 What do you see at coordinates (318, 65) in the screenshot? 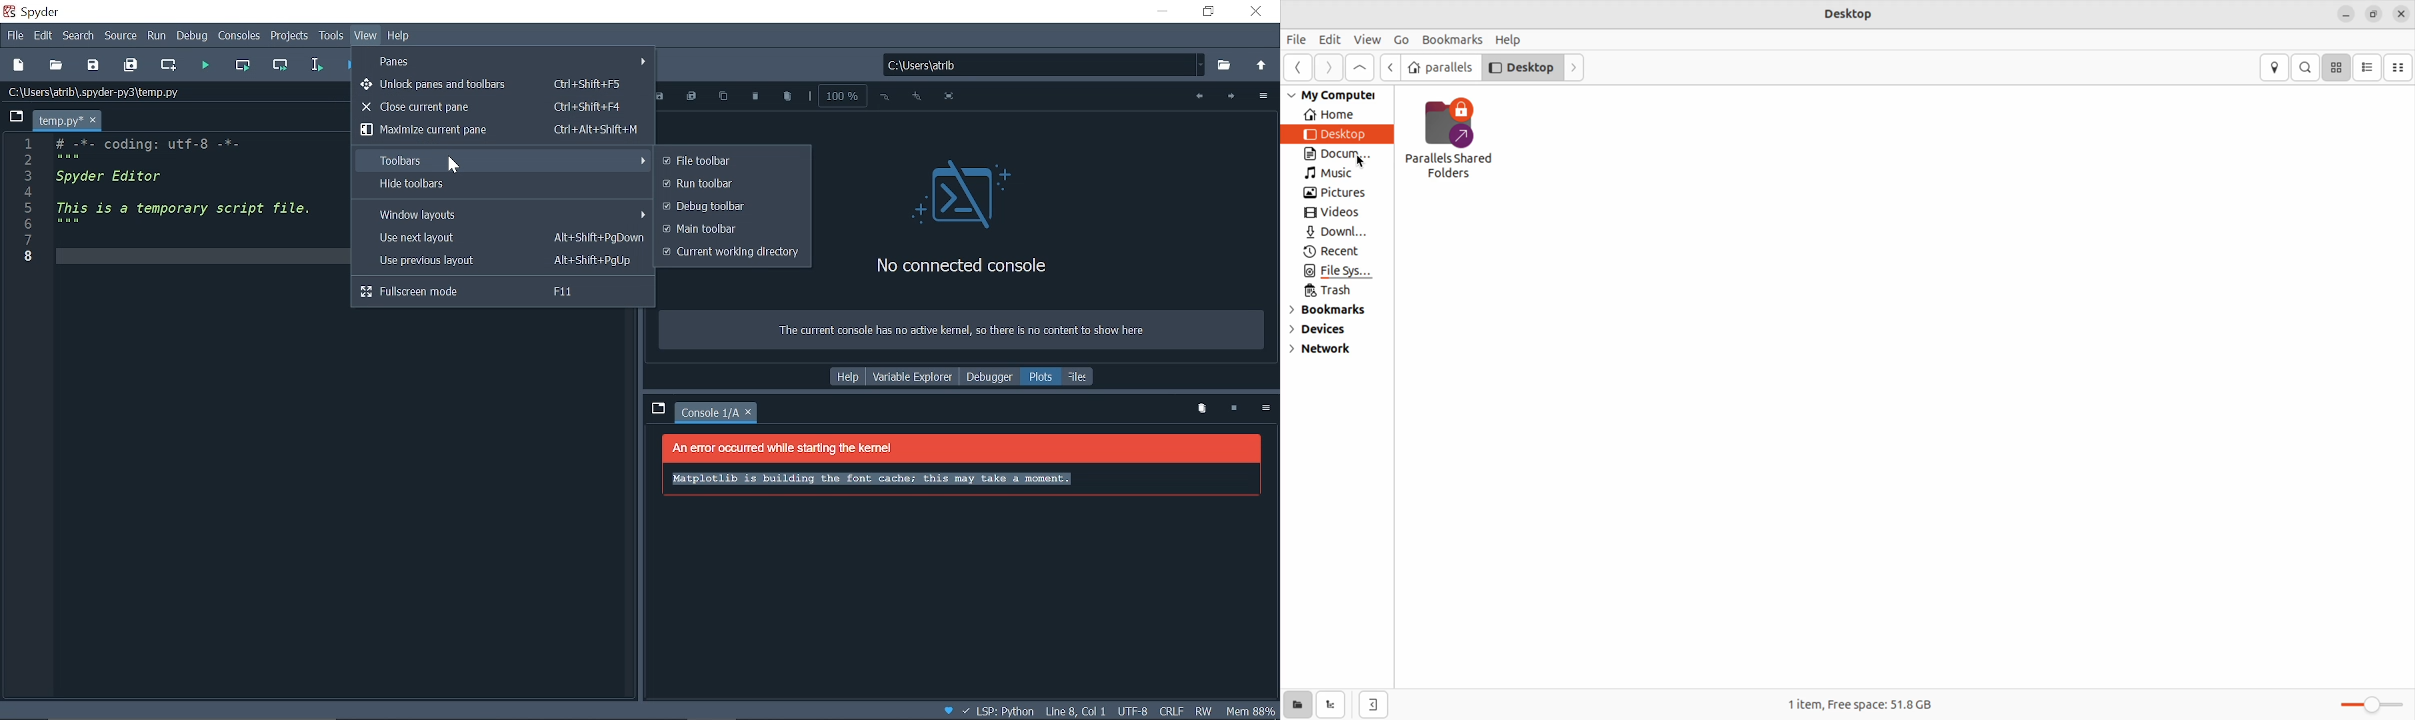
I see `Run selection or current line` at bounding box center [318, 65].